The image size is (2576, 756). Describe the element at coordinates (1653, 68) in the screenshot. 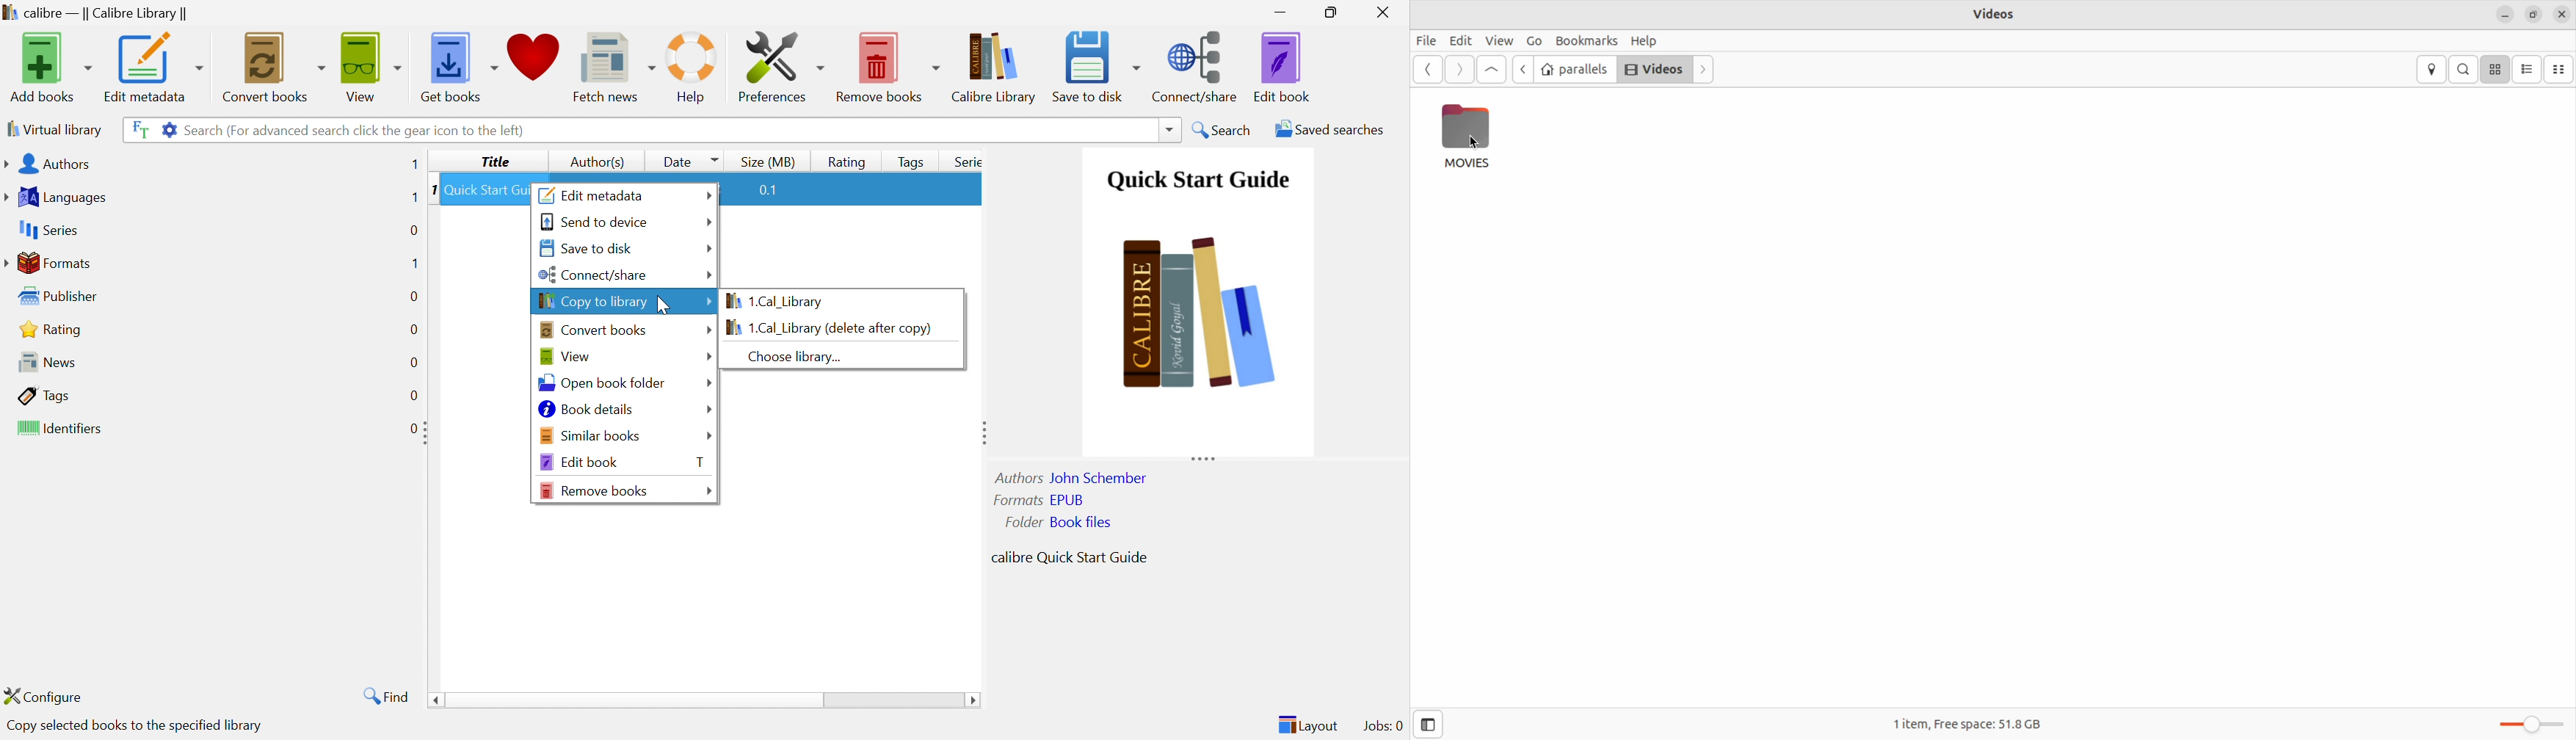

I see `Videos` at that location.